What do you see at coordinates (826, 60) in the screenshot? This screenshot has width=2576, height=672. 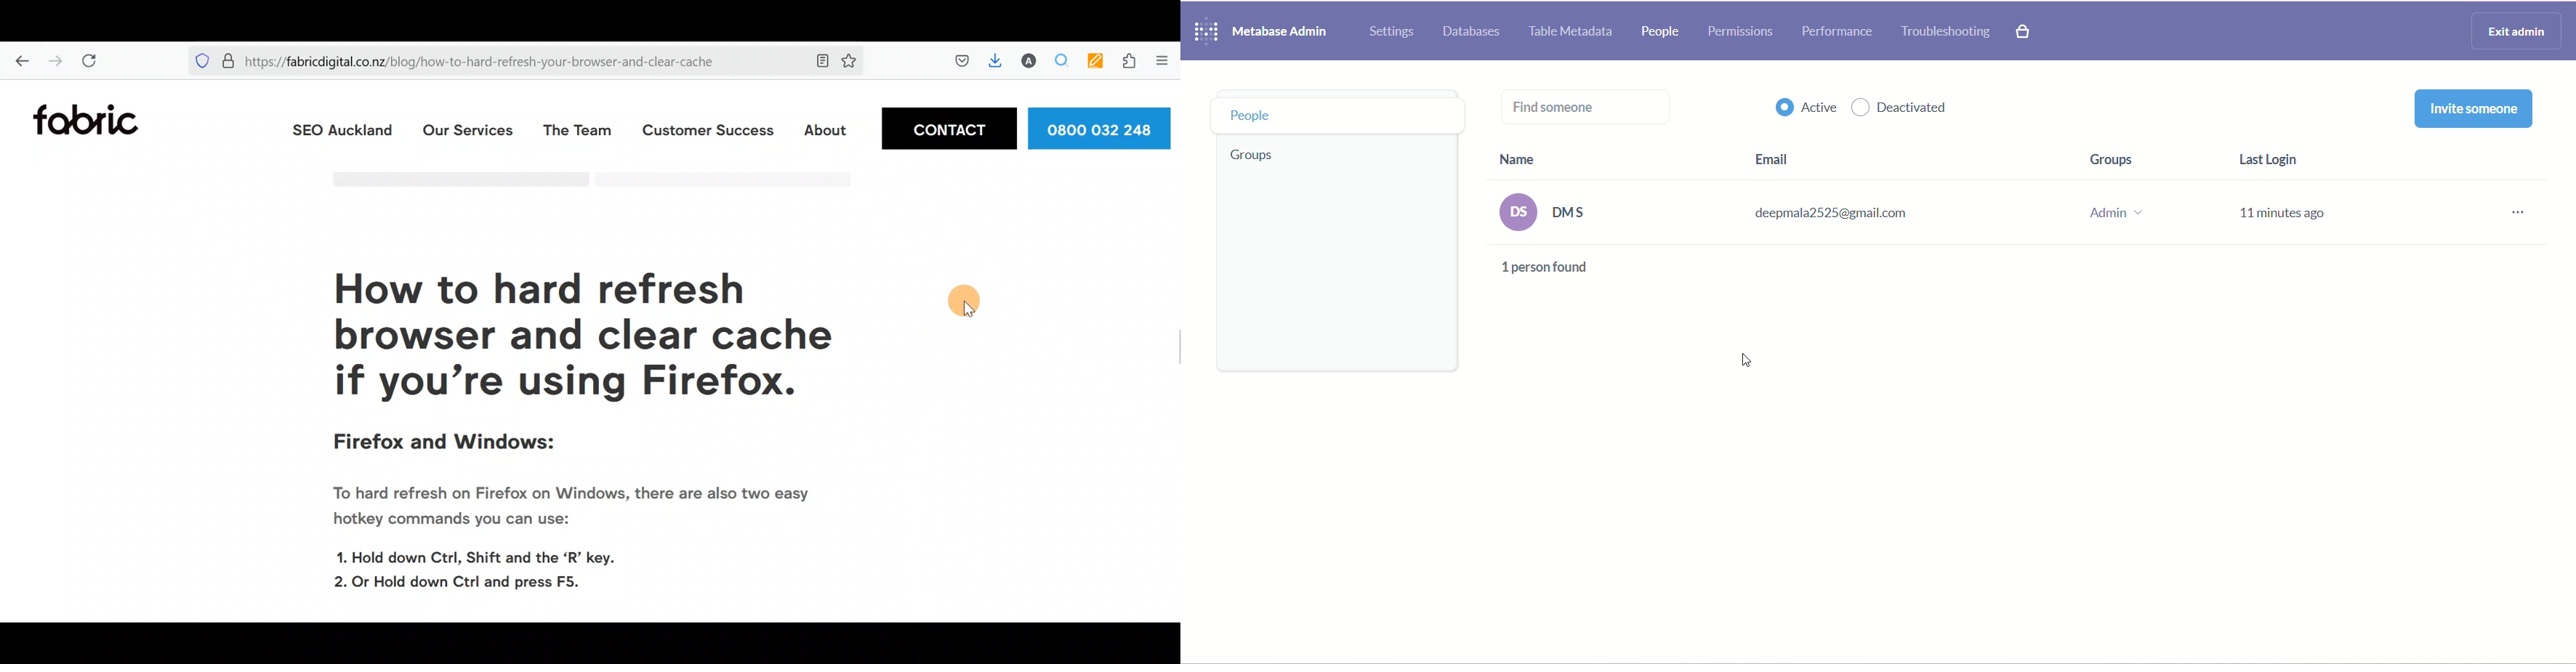 I see `Toggle reader view` at bounding box center [826, 60].